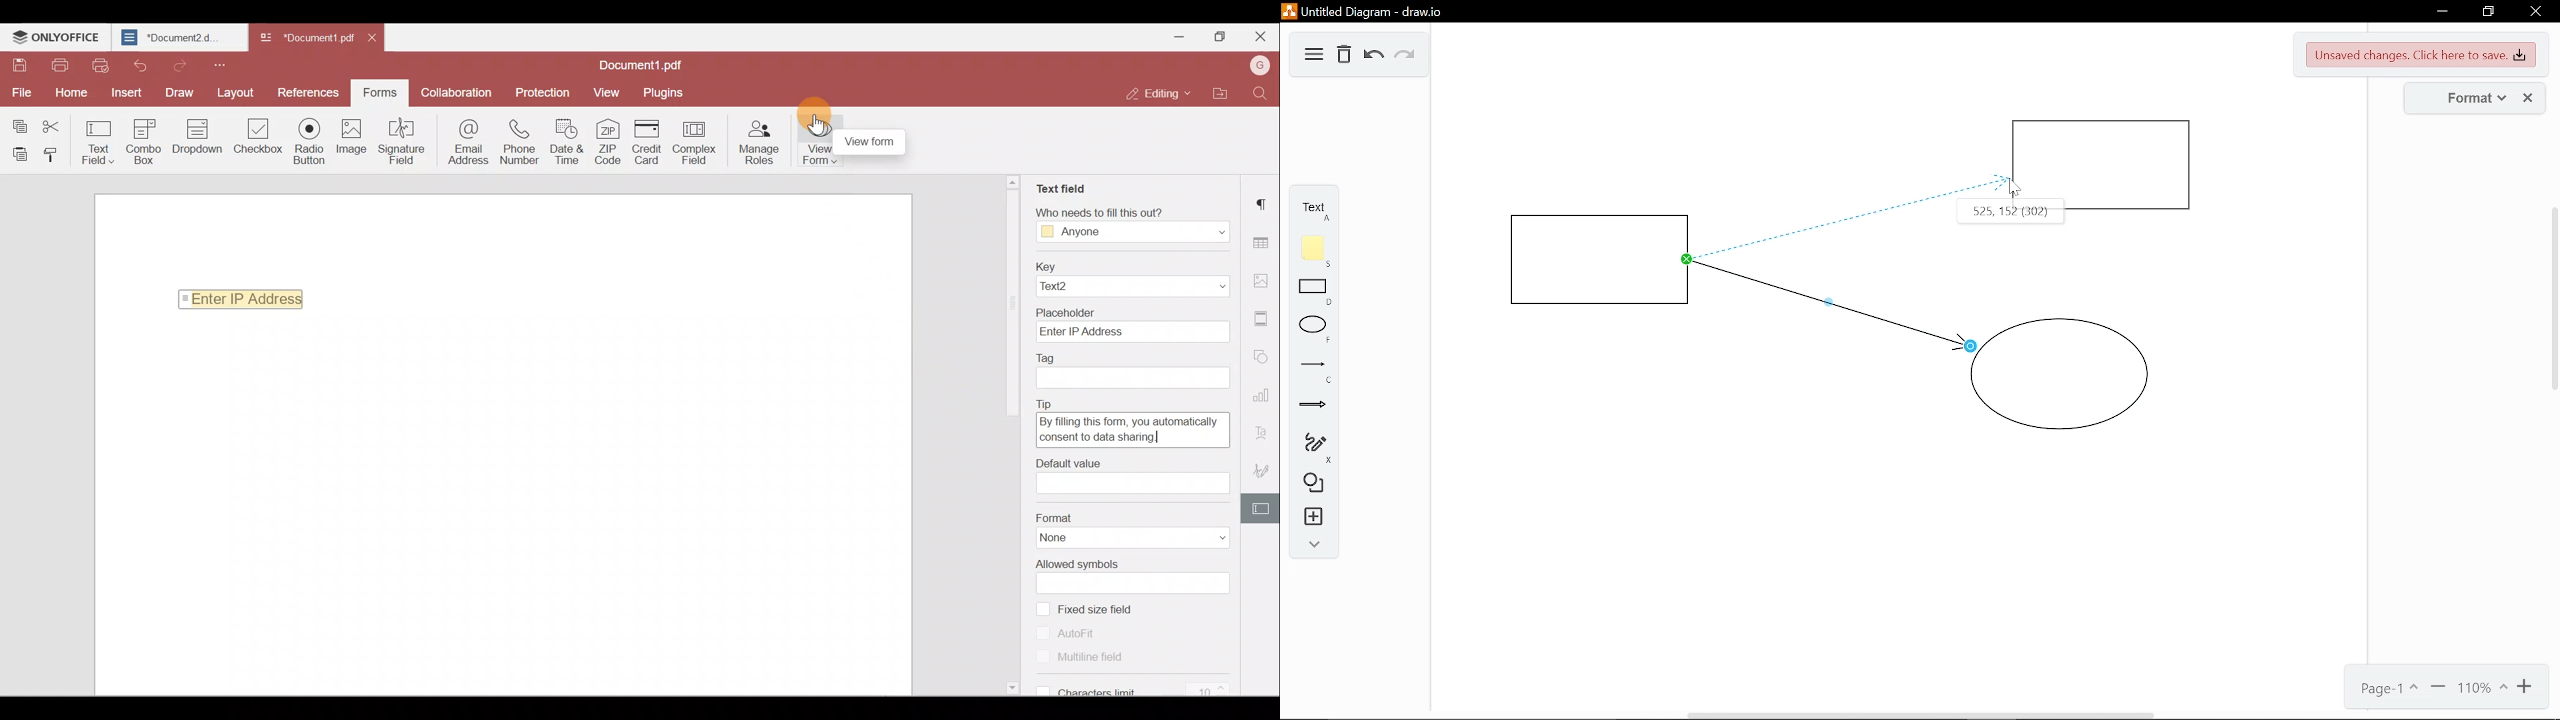 The width and height of the screenshot is (2576, 728). Describe the element at coordinates (2486, 12) in the screenshot. I see `Restore down` at that location.